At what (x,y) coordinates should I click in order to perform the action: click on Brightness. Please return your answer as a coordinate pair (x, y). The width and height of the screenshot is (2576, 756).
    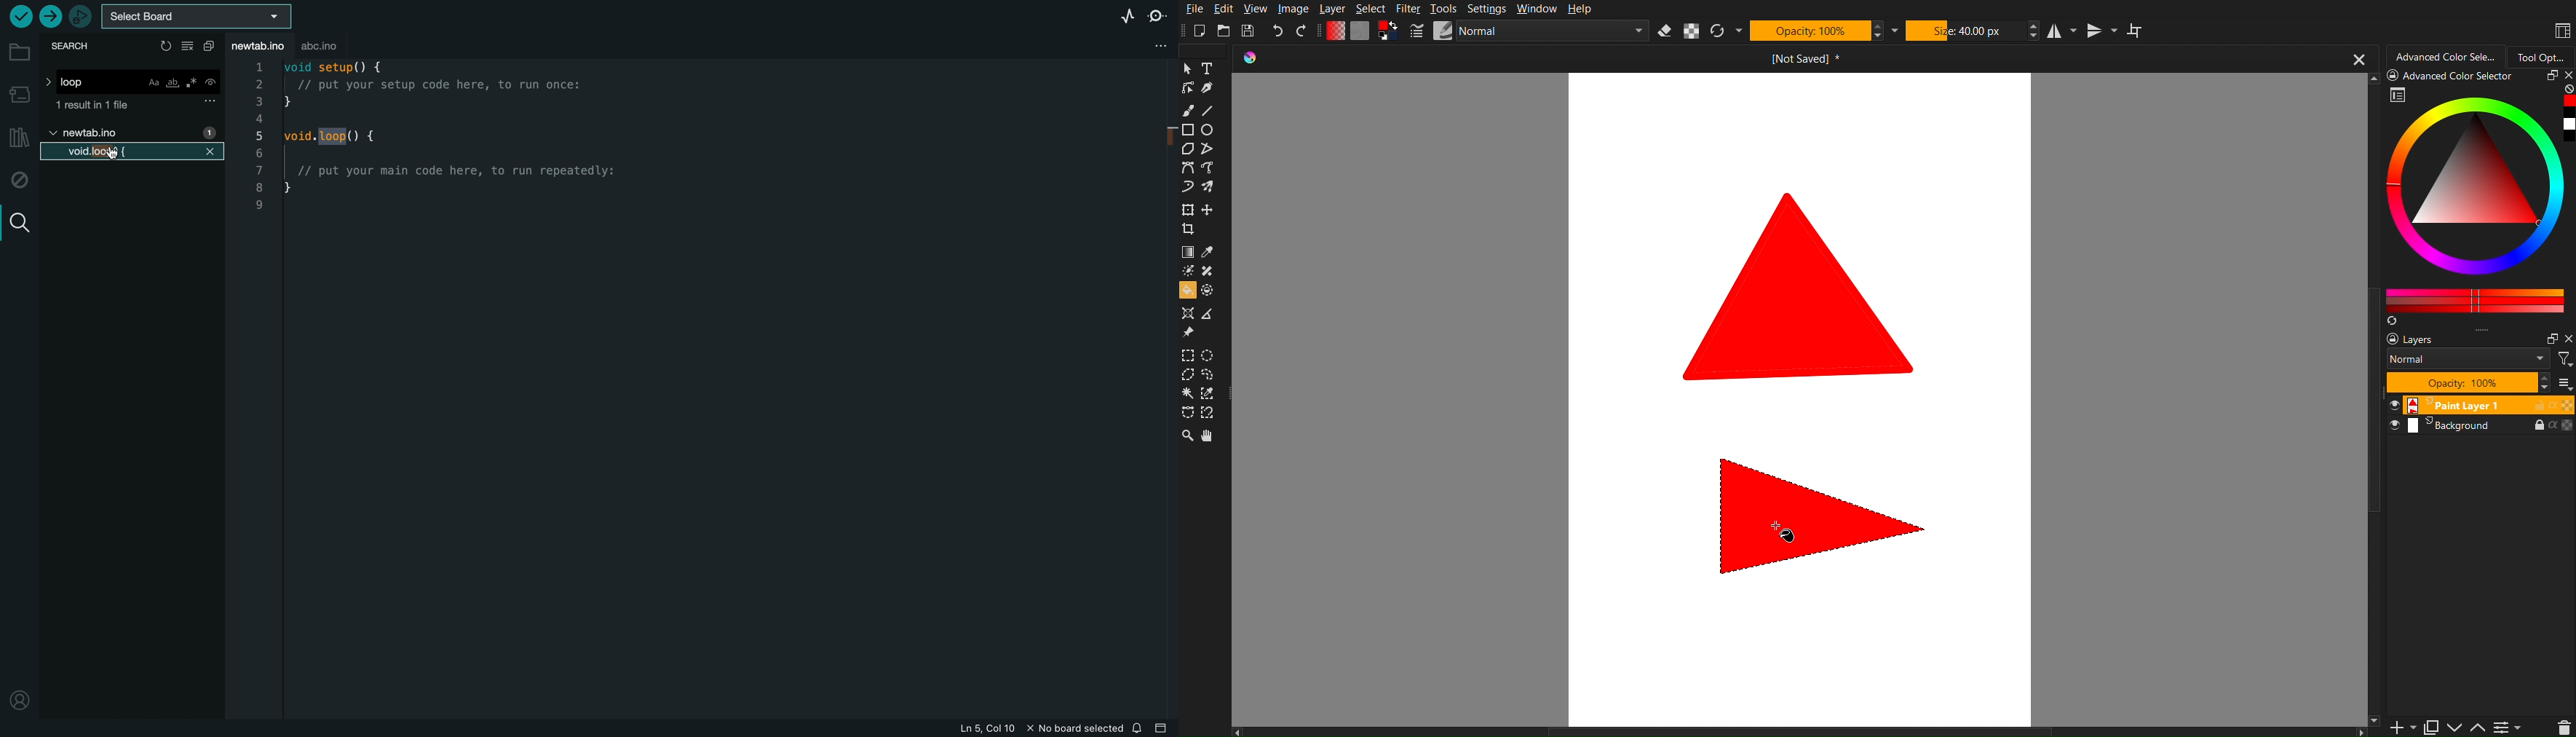
    Looking at the image, I should click on (1187, 271).